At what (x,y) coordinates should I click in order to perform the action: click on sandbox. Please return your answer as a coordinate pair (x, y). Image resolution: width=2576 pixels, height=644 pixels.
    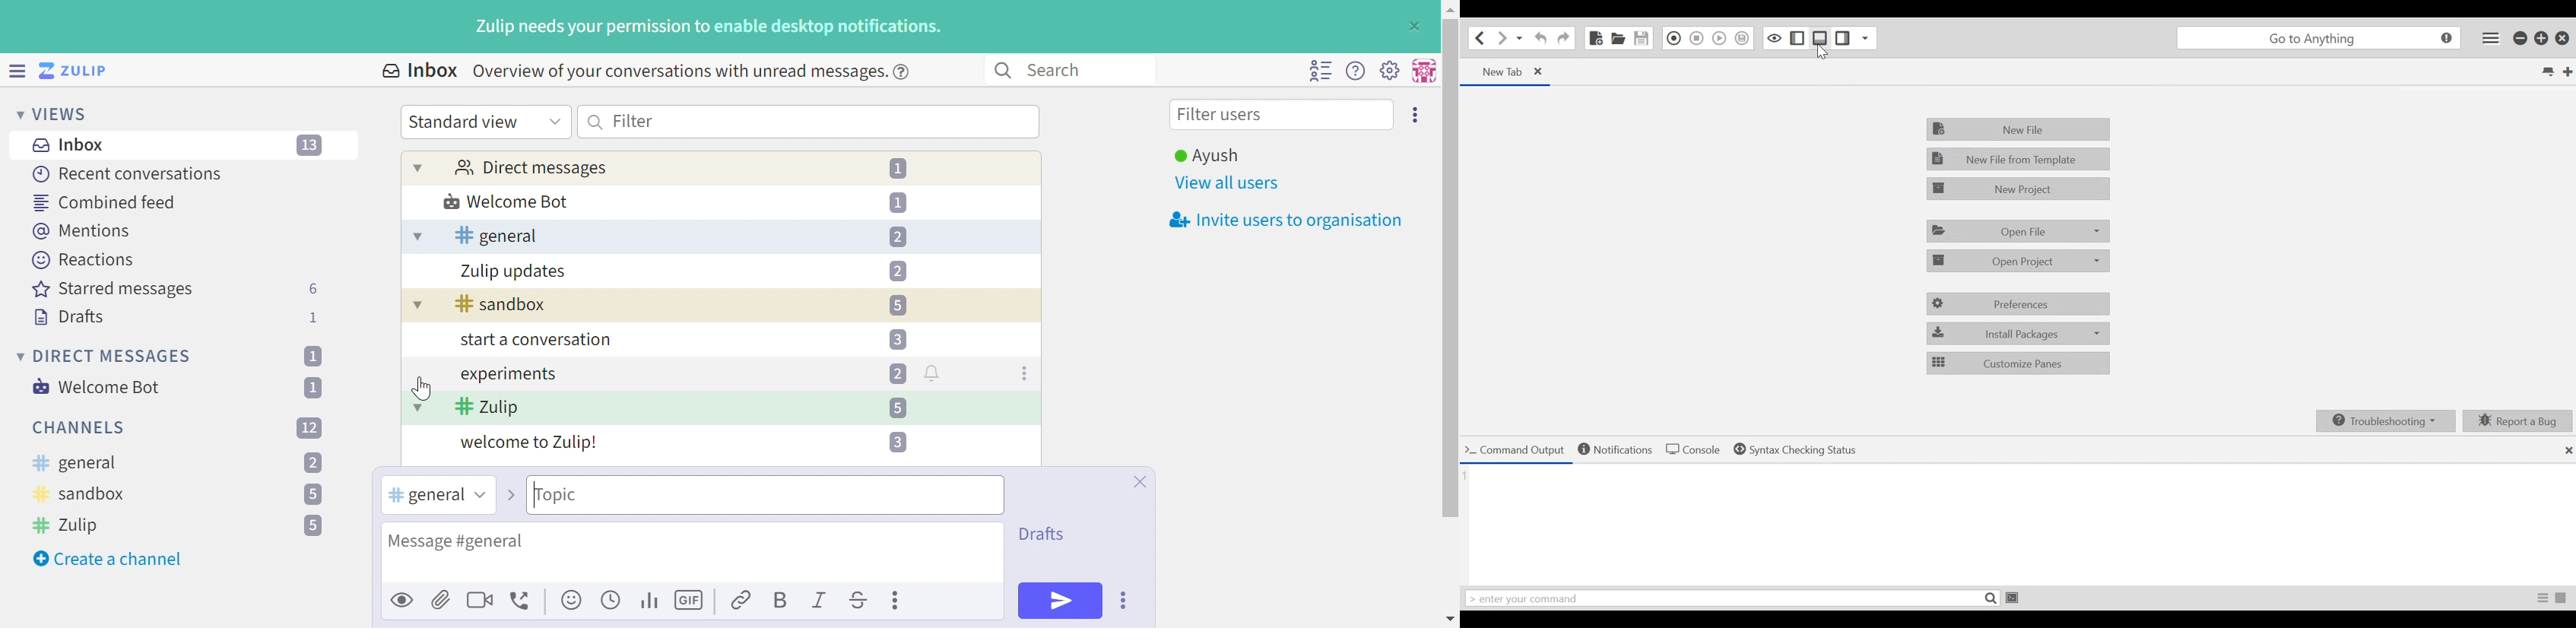
    Looking at the image, I should click on (81, 496).